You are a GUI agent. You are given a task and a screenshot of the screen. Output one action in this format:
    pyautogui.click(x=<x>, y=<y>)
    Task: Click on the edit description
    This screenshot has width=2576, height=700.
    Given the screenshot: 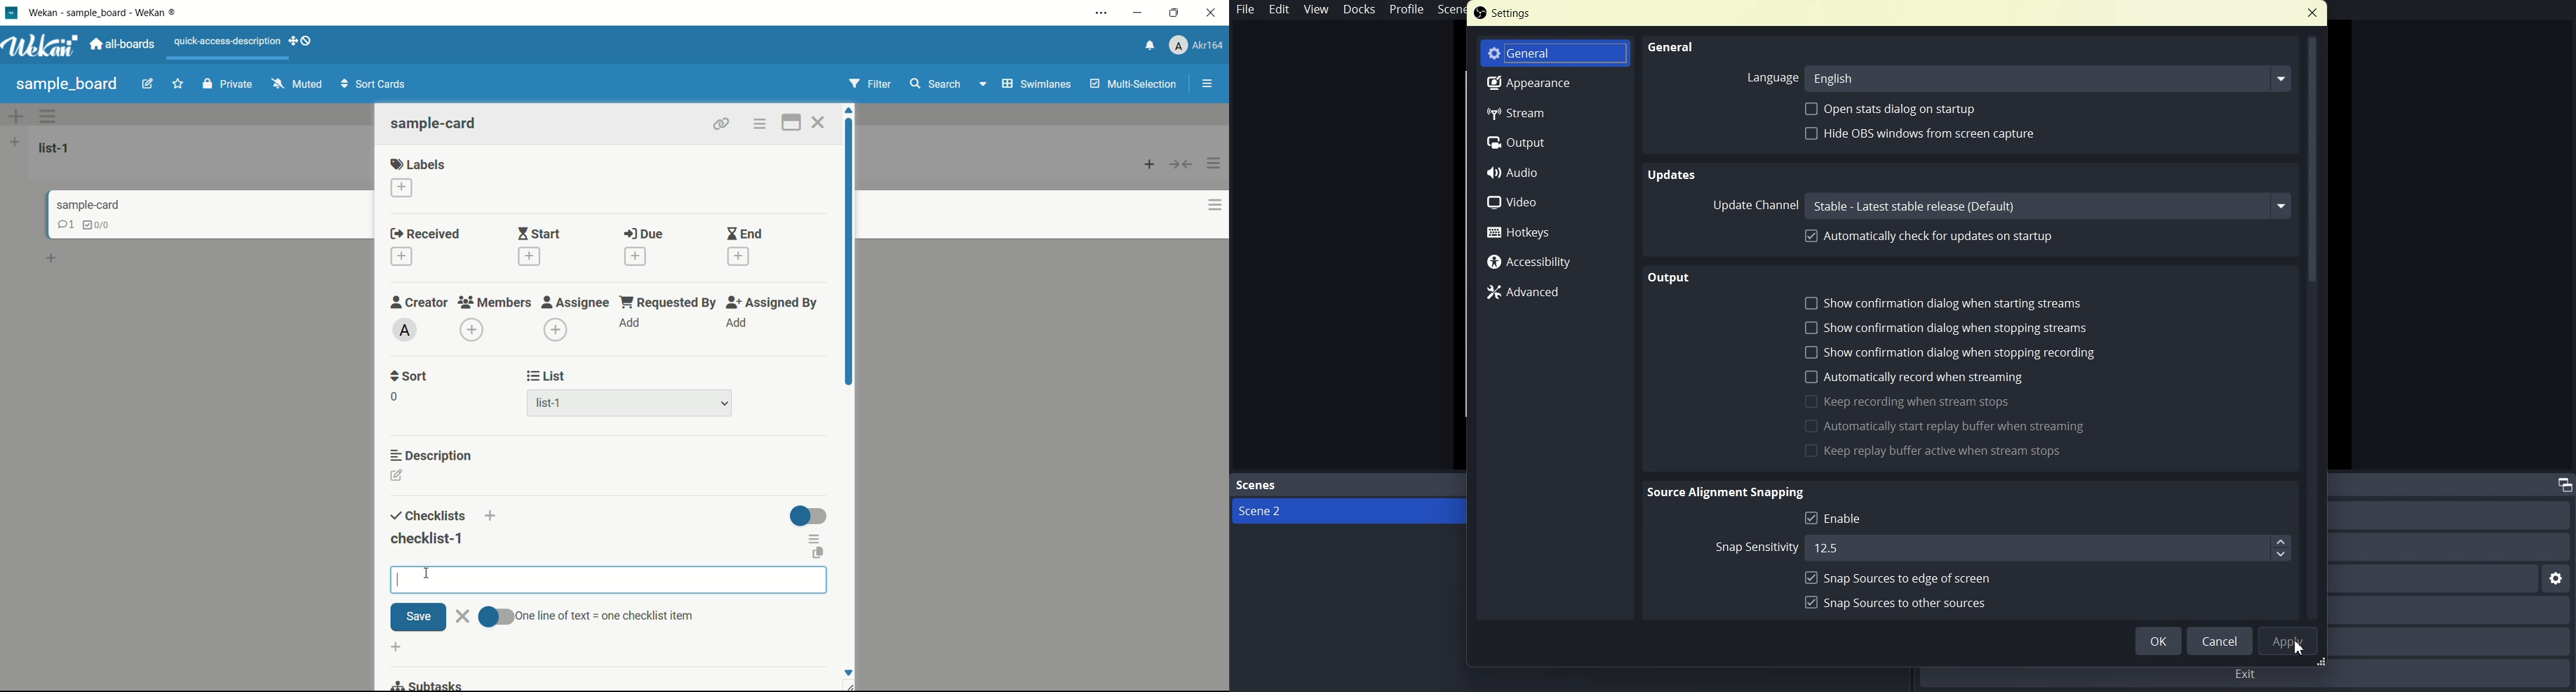 What is the action you would take?
    pyautogui.click(x=397, y=475)
    